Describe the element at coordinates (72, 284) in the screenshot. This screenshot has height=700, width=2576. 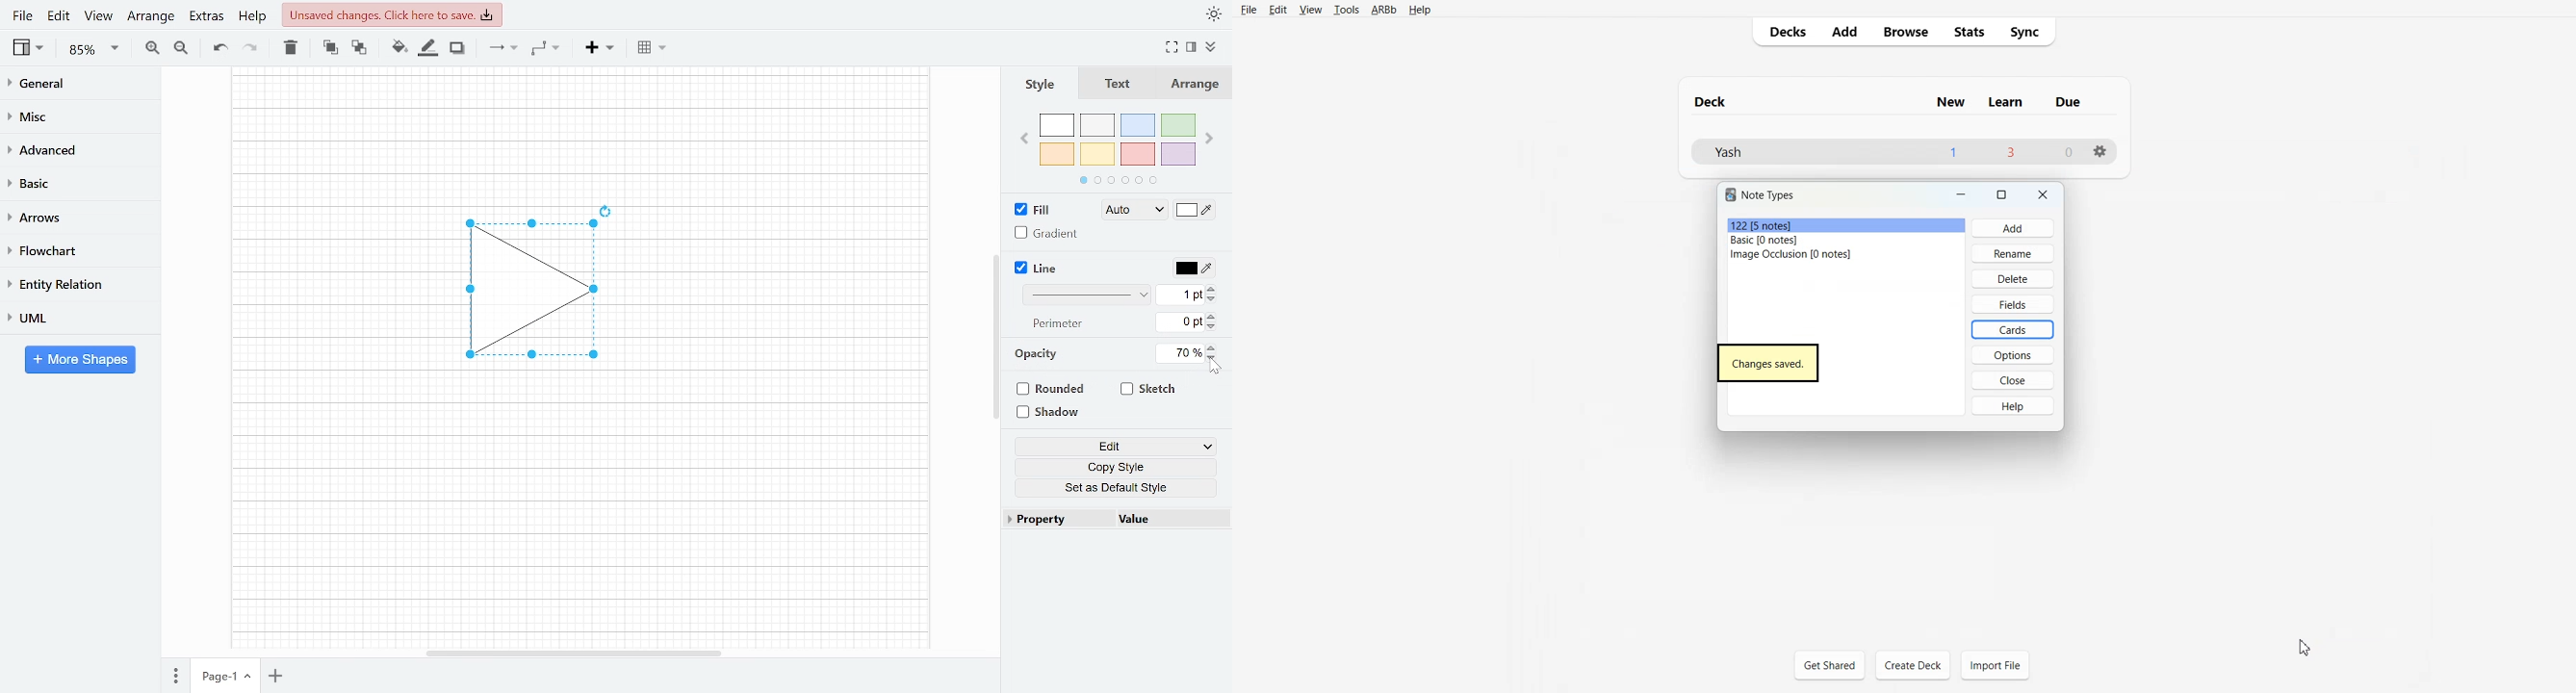
I see `Entity relation` at that location.